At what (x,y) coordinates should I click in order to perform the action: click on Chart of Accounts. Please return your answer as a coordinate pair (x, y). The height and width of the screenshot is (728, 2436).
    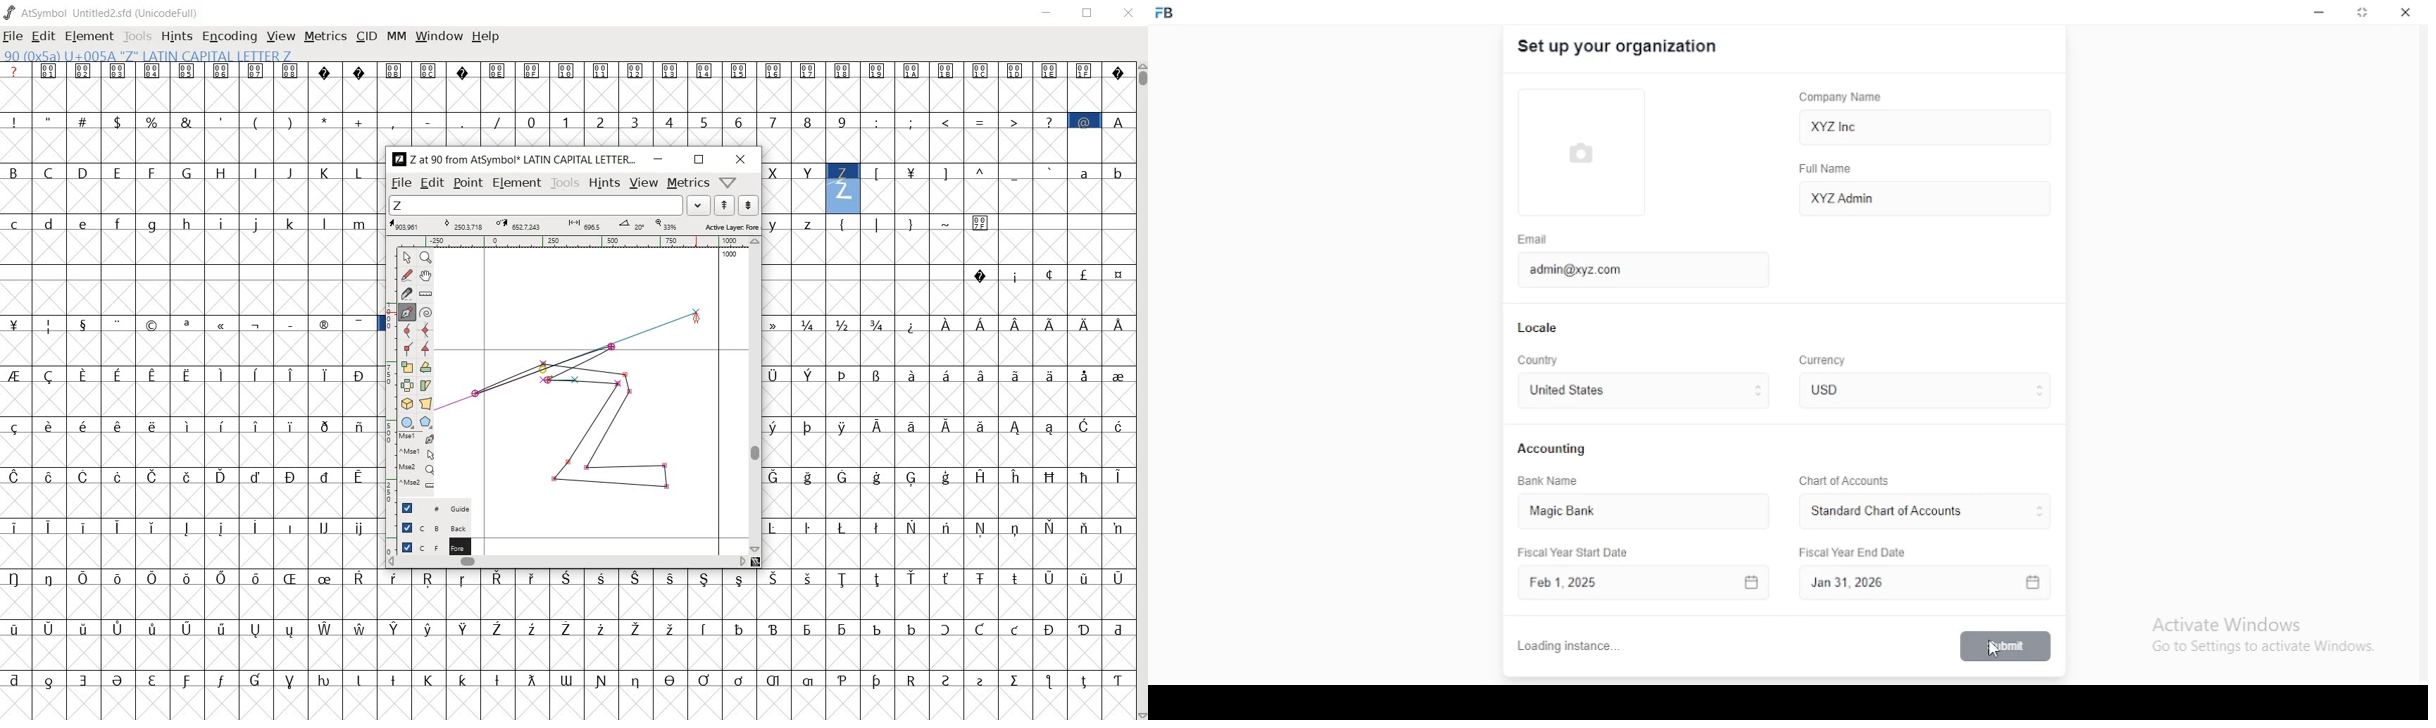
    Looking at the image, I should click on (1841, 480).